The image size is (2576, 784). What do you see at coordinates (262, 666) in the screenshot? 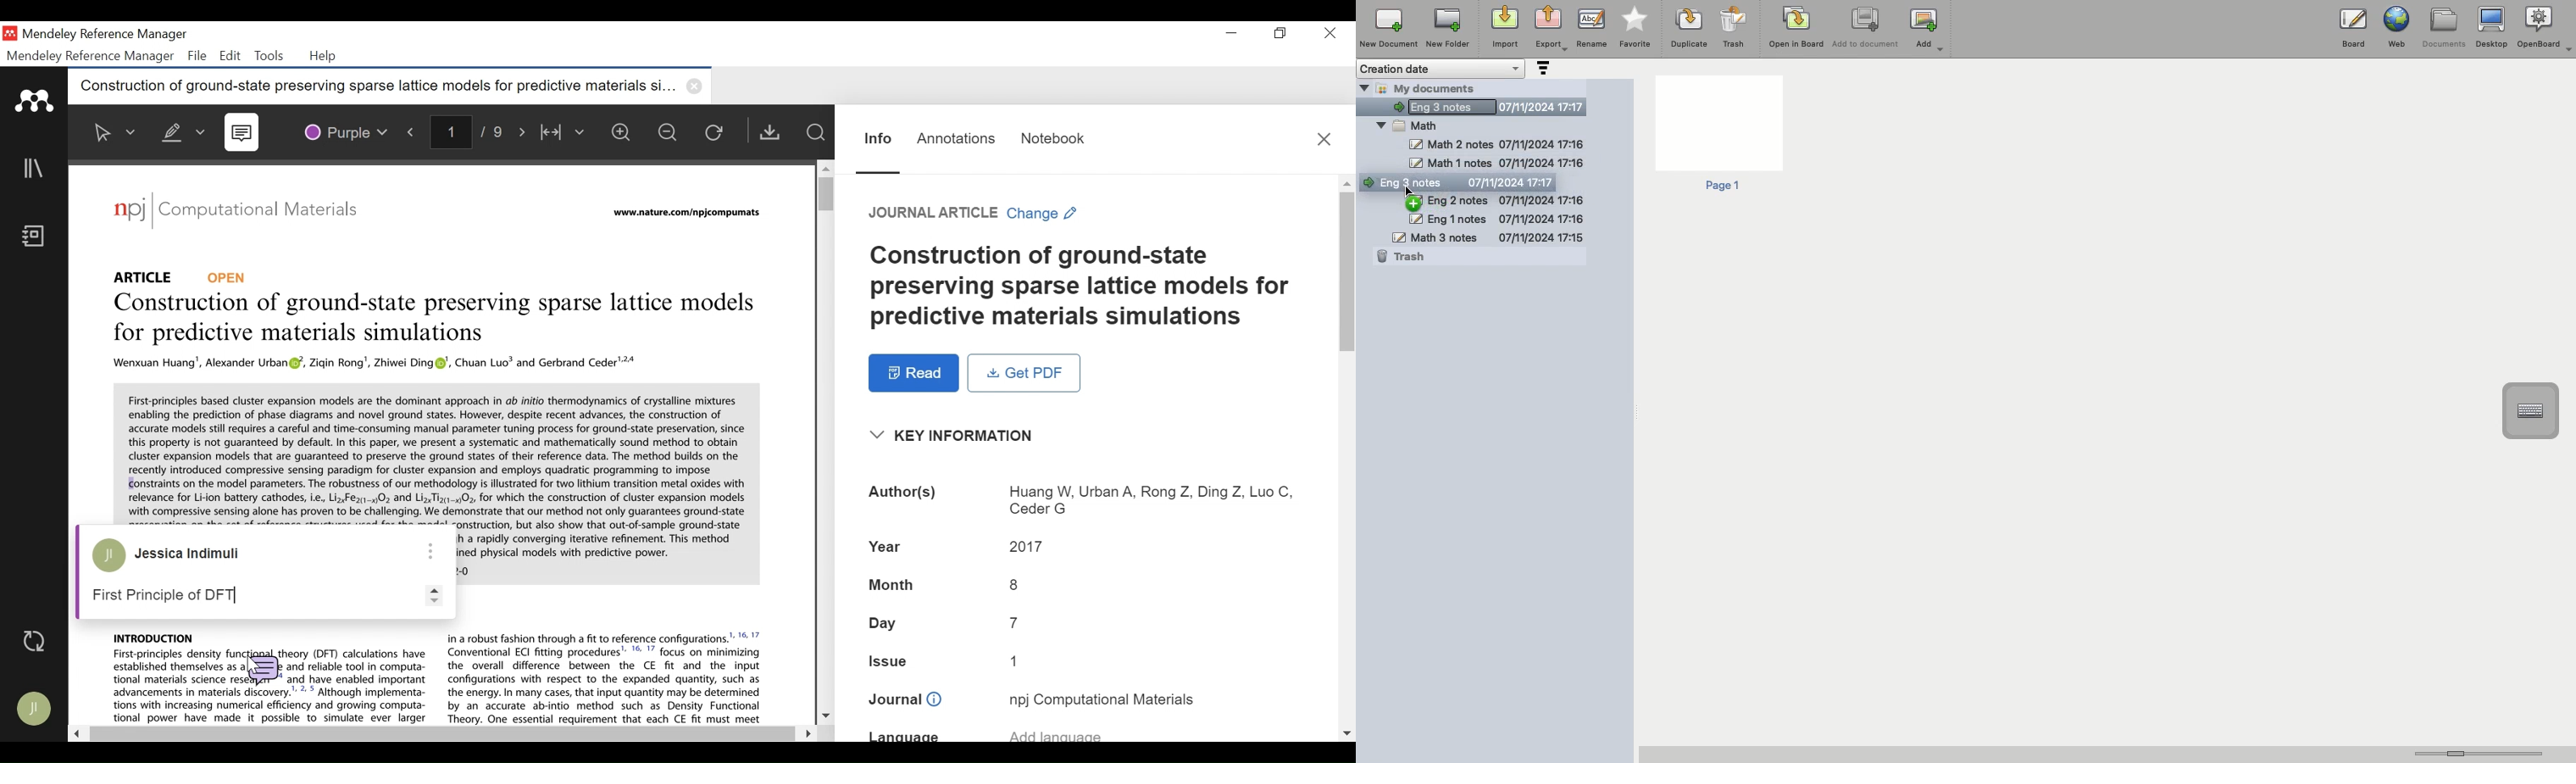
I see `Sticky note` at bounding box center [262, 666].